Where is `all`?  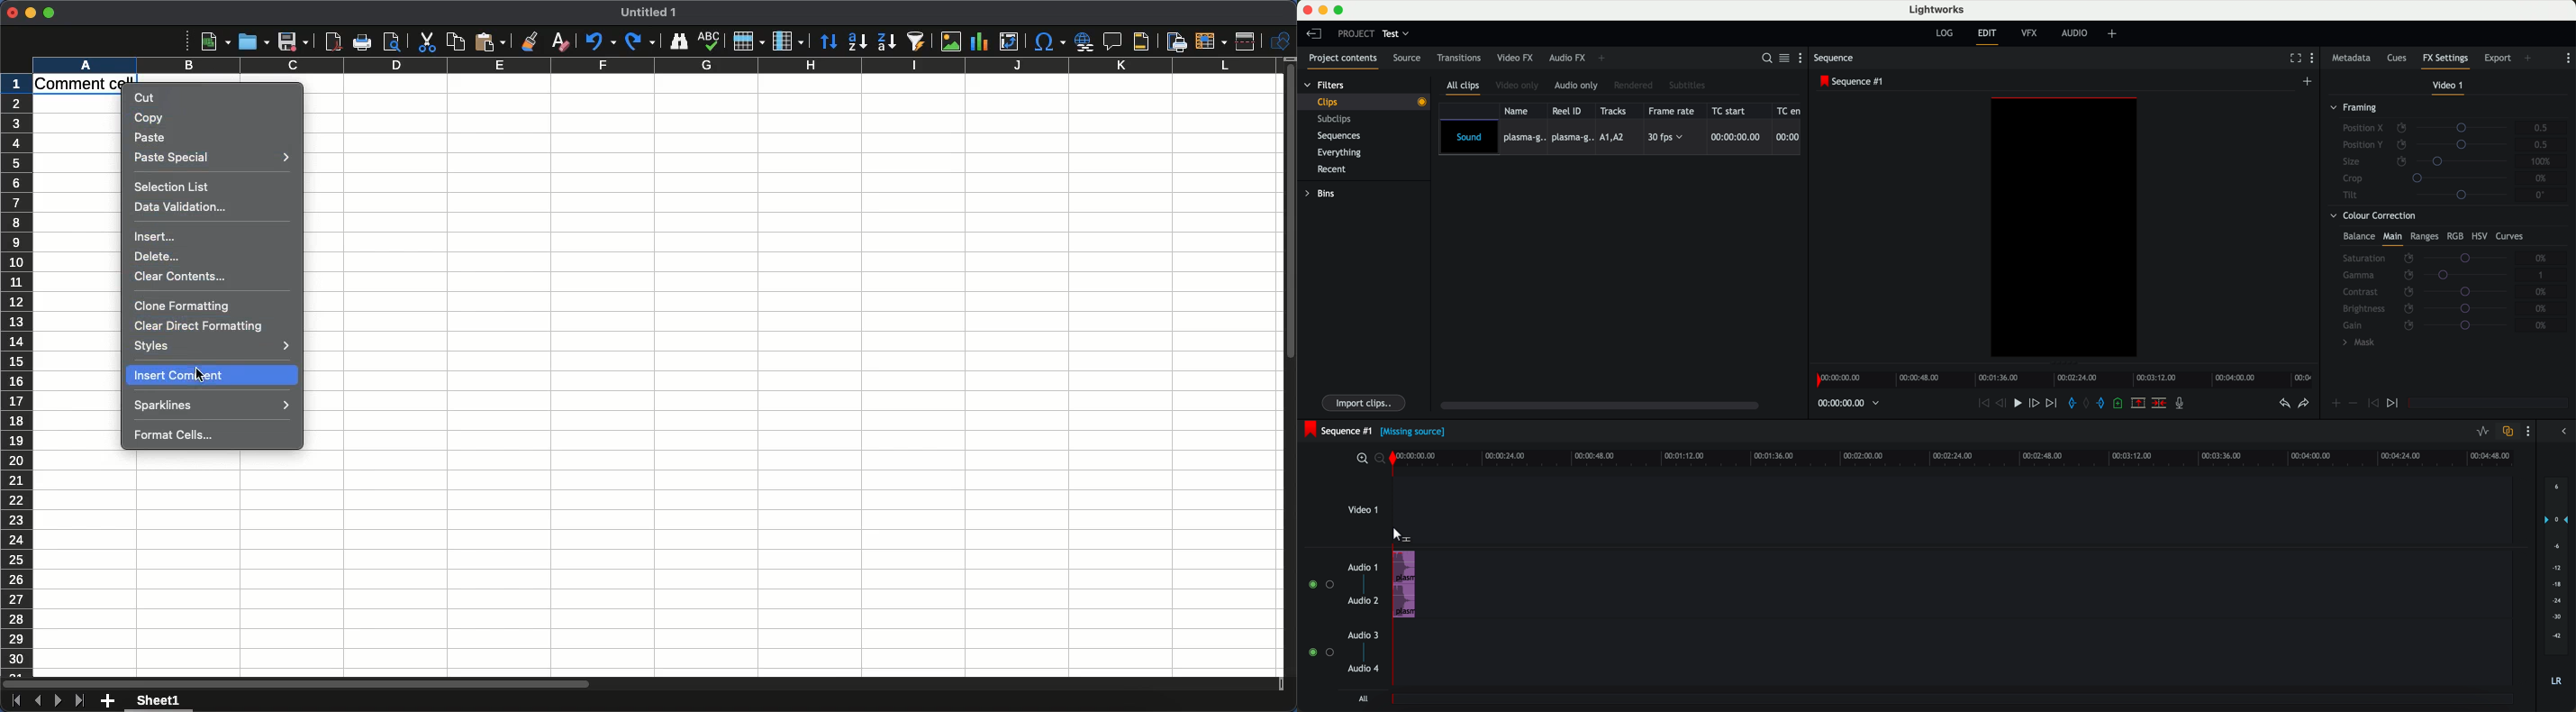
all is located at coordinates (1362, 700).